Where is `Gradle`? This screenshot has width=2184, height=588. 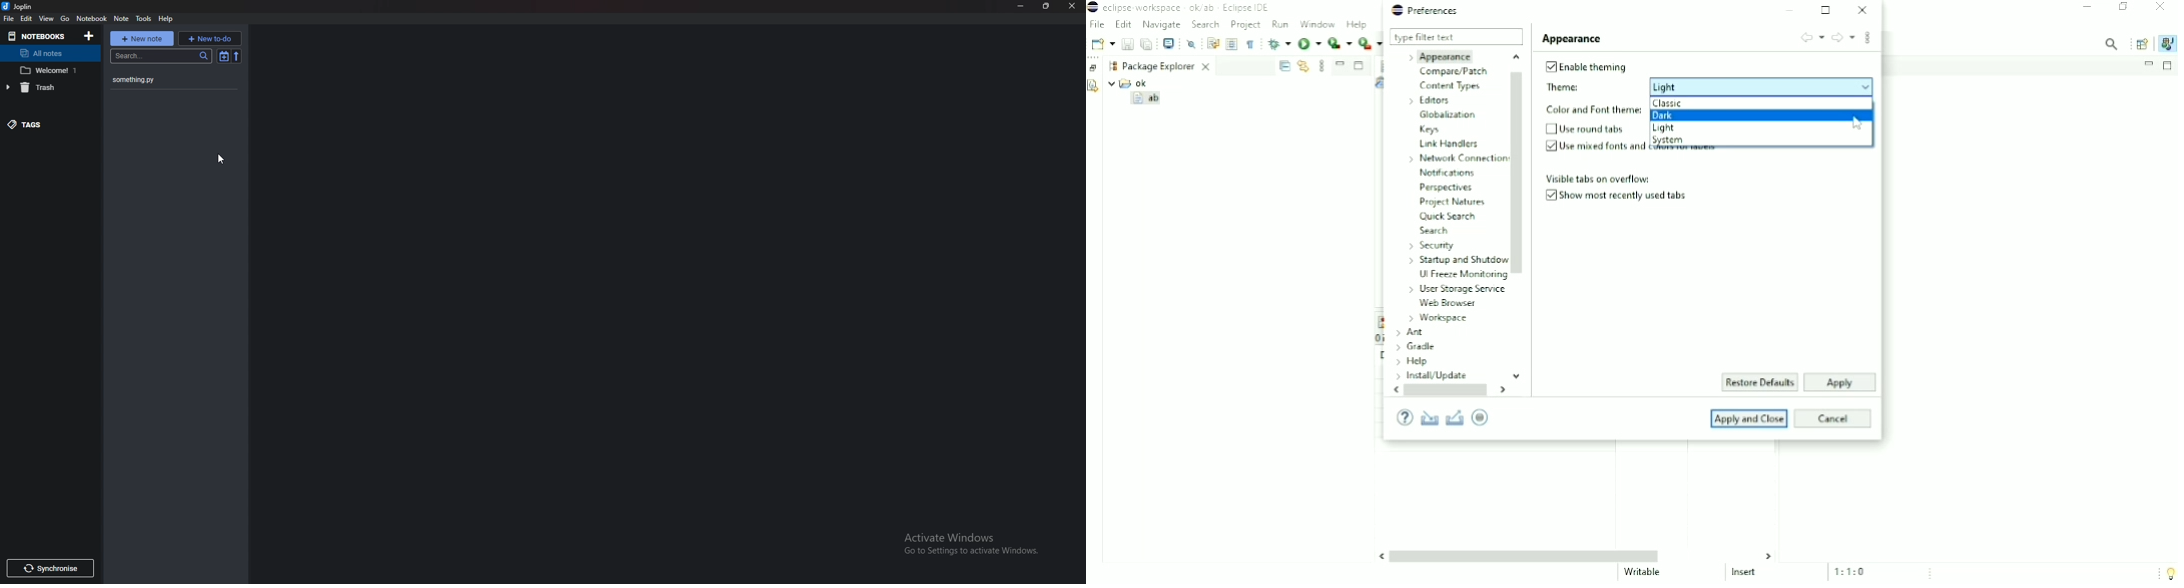 Gradle is located at coordinates (1416, 347).